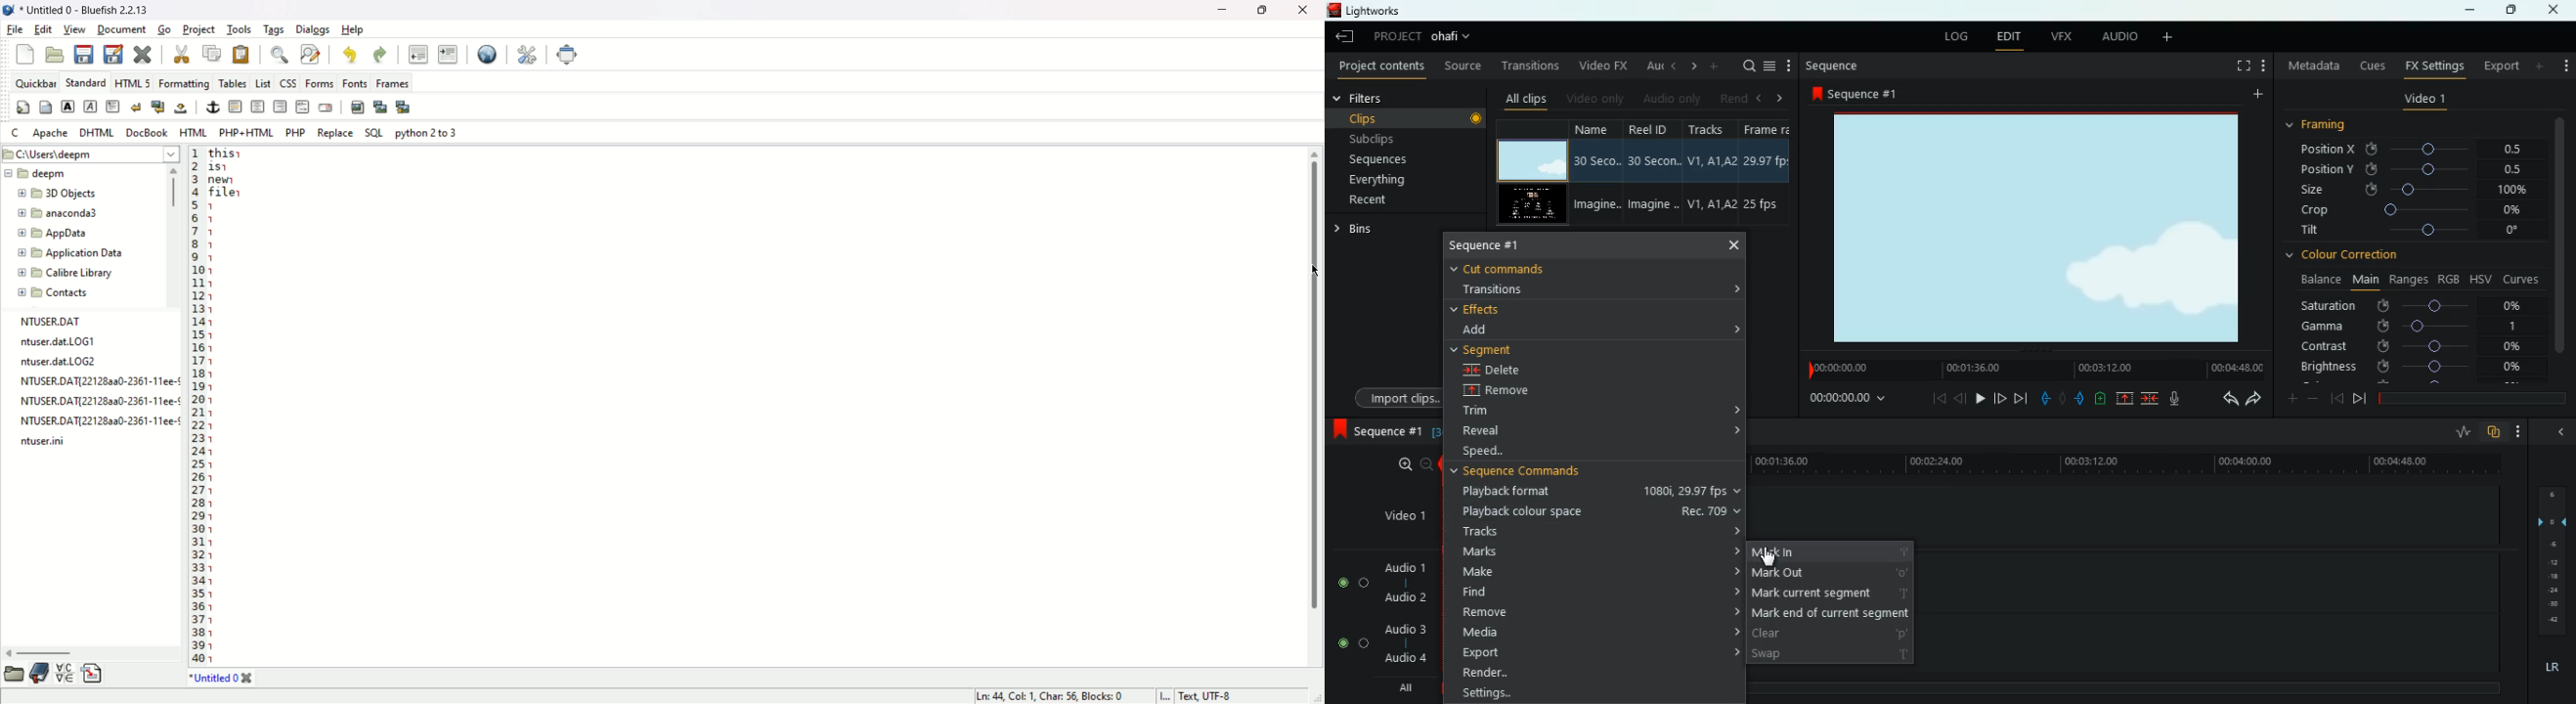 Image resolution: width=2576 pixels, height=728 pixels. What do you see at coordinates (1711, 157) in the screenshot?
I see `V1, A1, A2` at bounding box center [1711, 157].